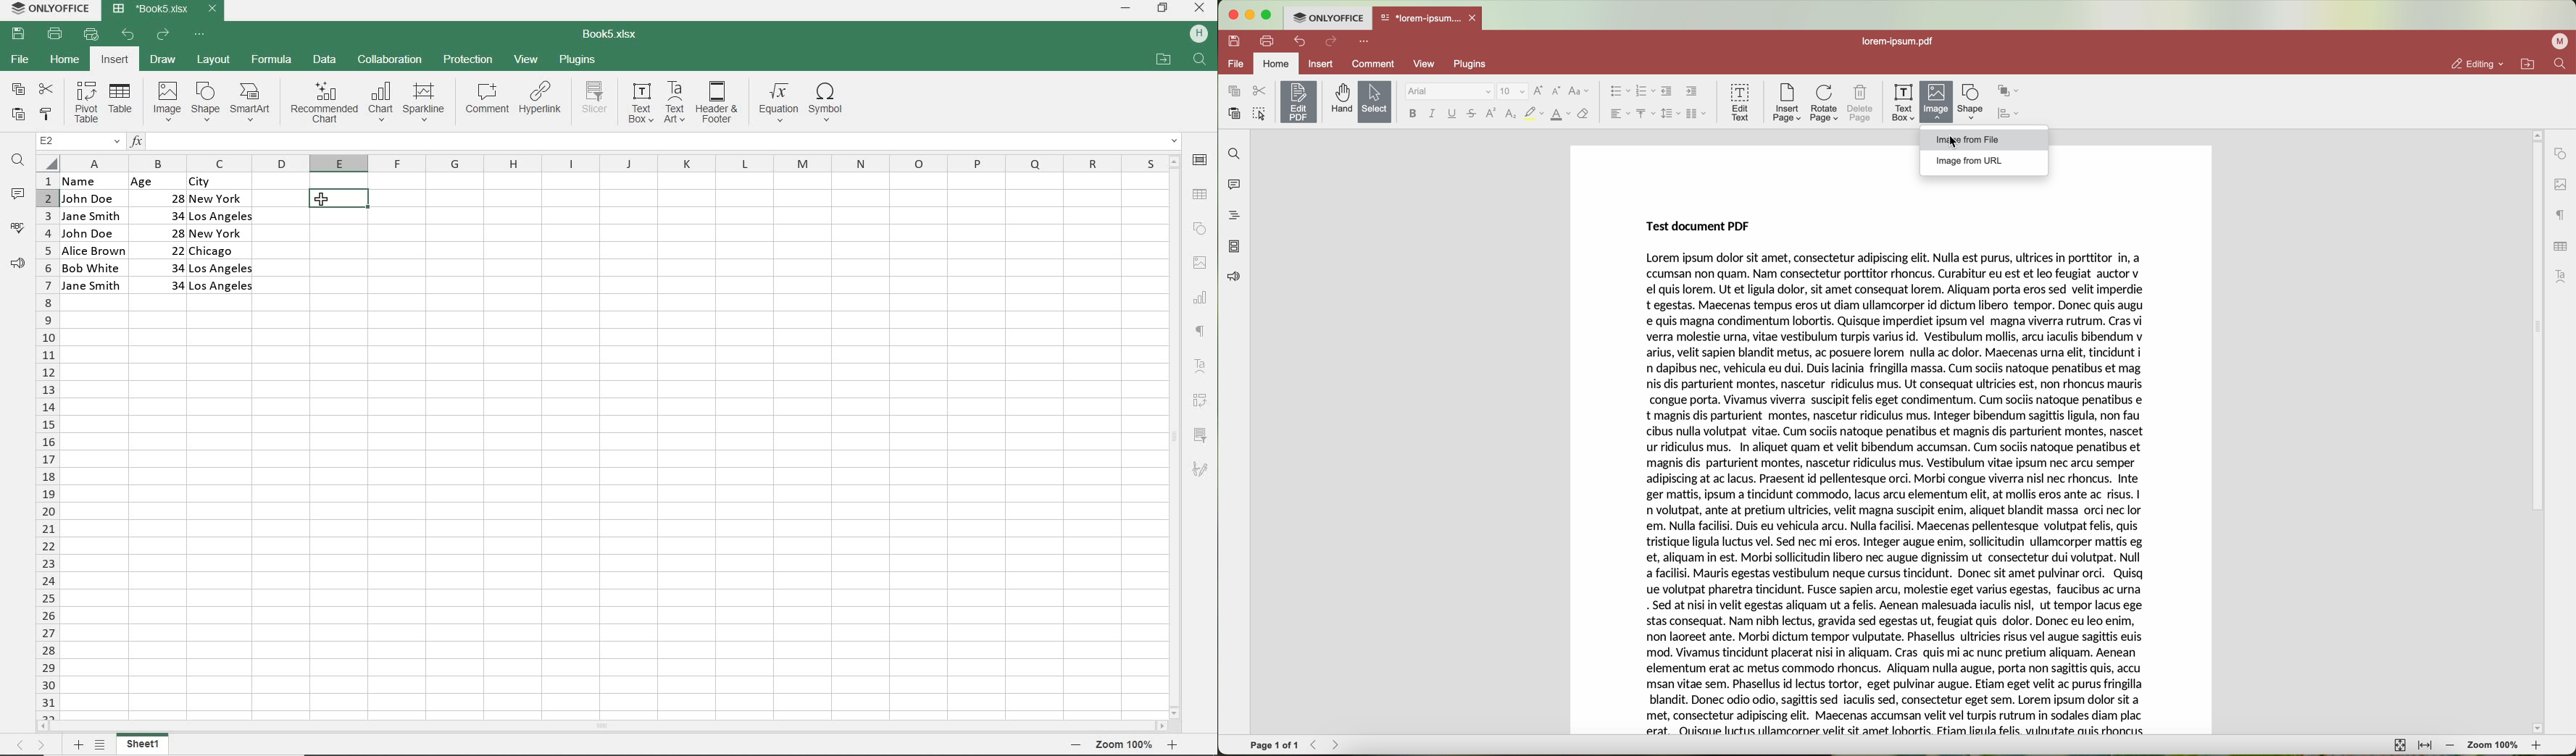  What do you see at coordinates (2494, 747) in the screenshot?
I see `zoom 100%` at bounding box center [2494, 747].